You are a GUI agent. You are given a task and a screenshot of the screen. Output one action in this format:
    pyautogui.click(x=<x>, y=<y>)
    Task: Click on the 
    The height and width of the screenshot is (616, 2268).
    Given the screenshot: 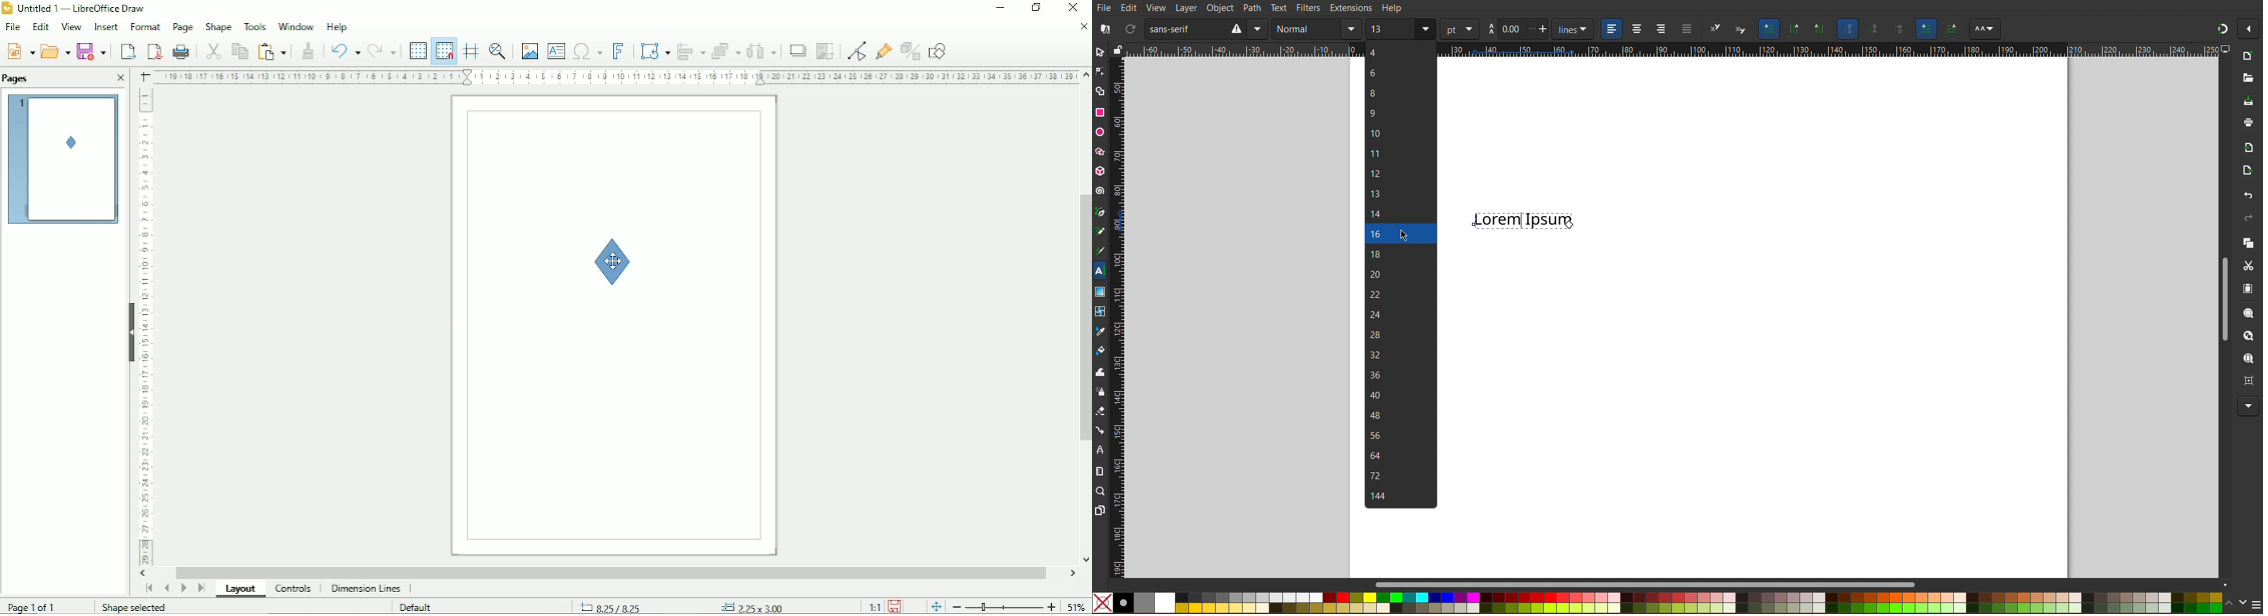 What is the action you would take?
    pyautogui.click(x=1986, y=29)
    